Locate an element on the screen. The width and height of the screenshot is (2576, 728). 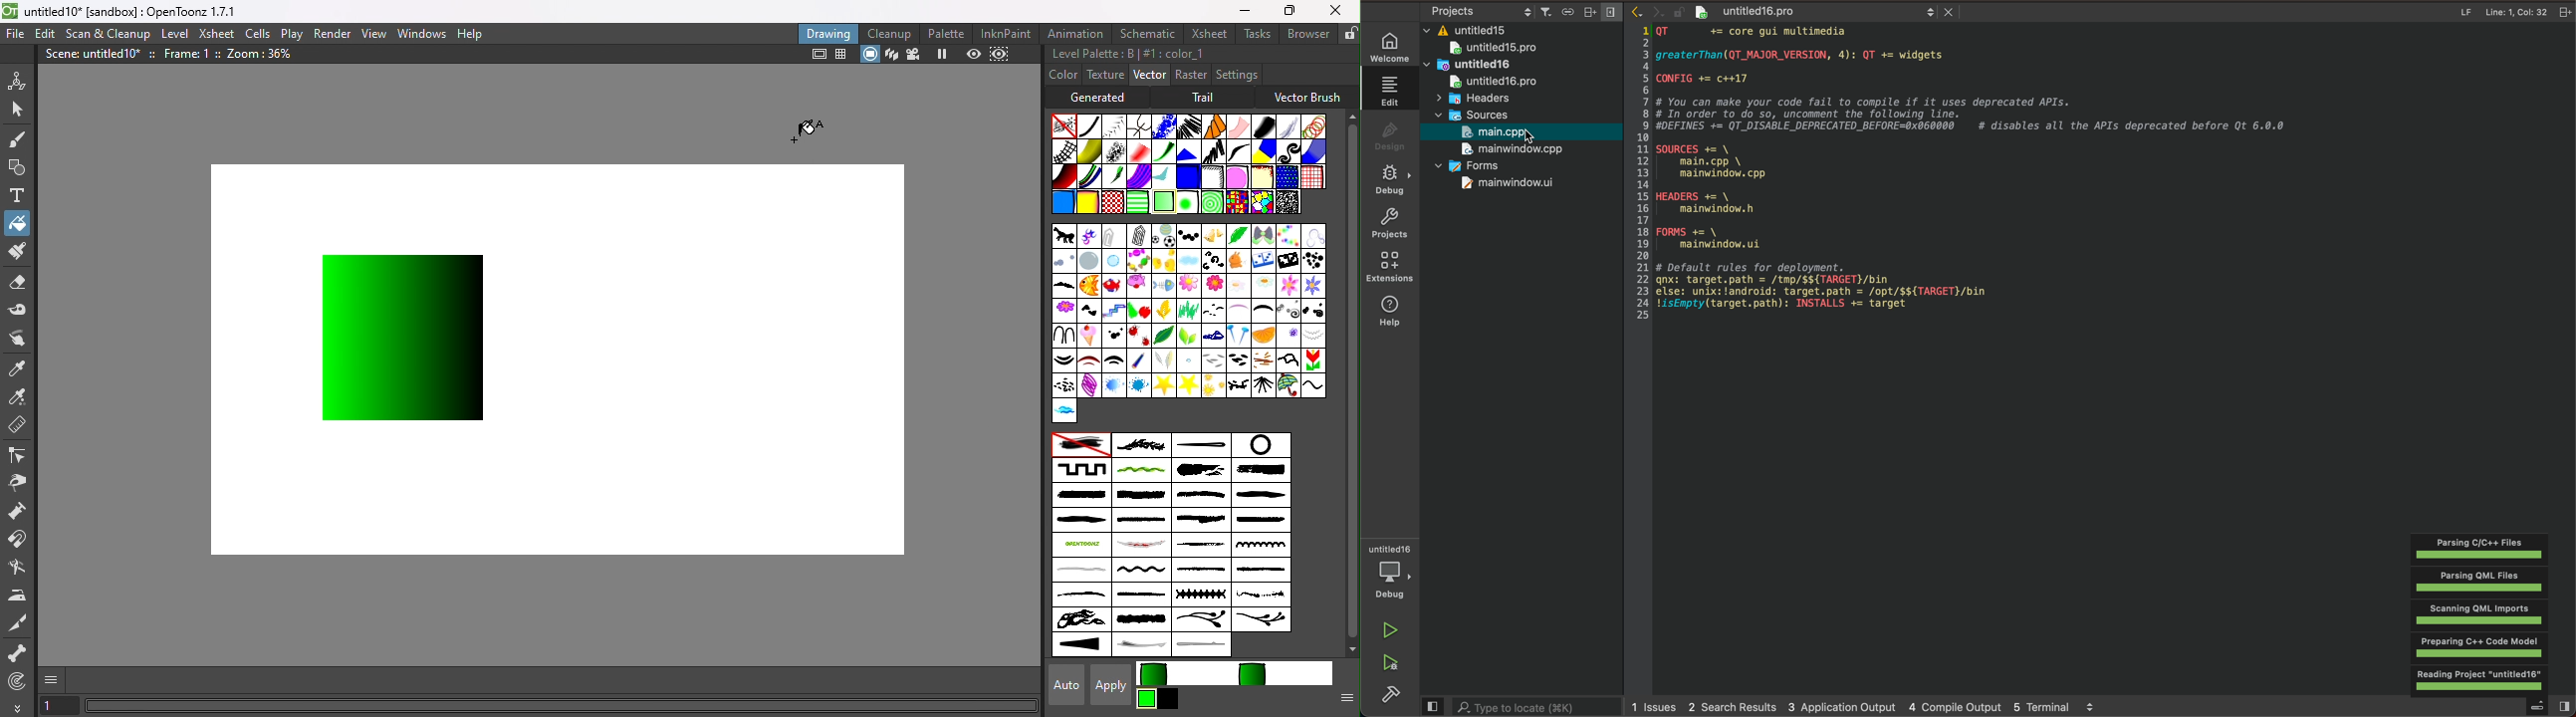
untitled15pro is located at coordinates (1500, 49).